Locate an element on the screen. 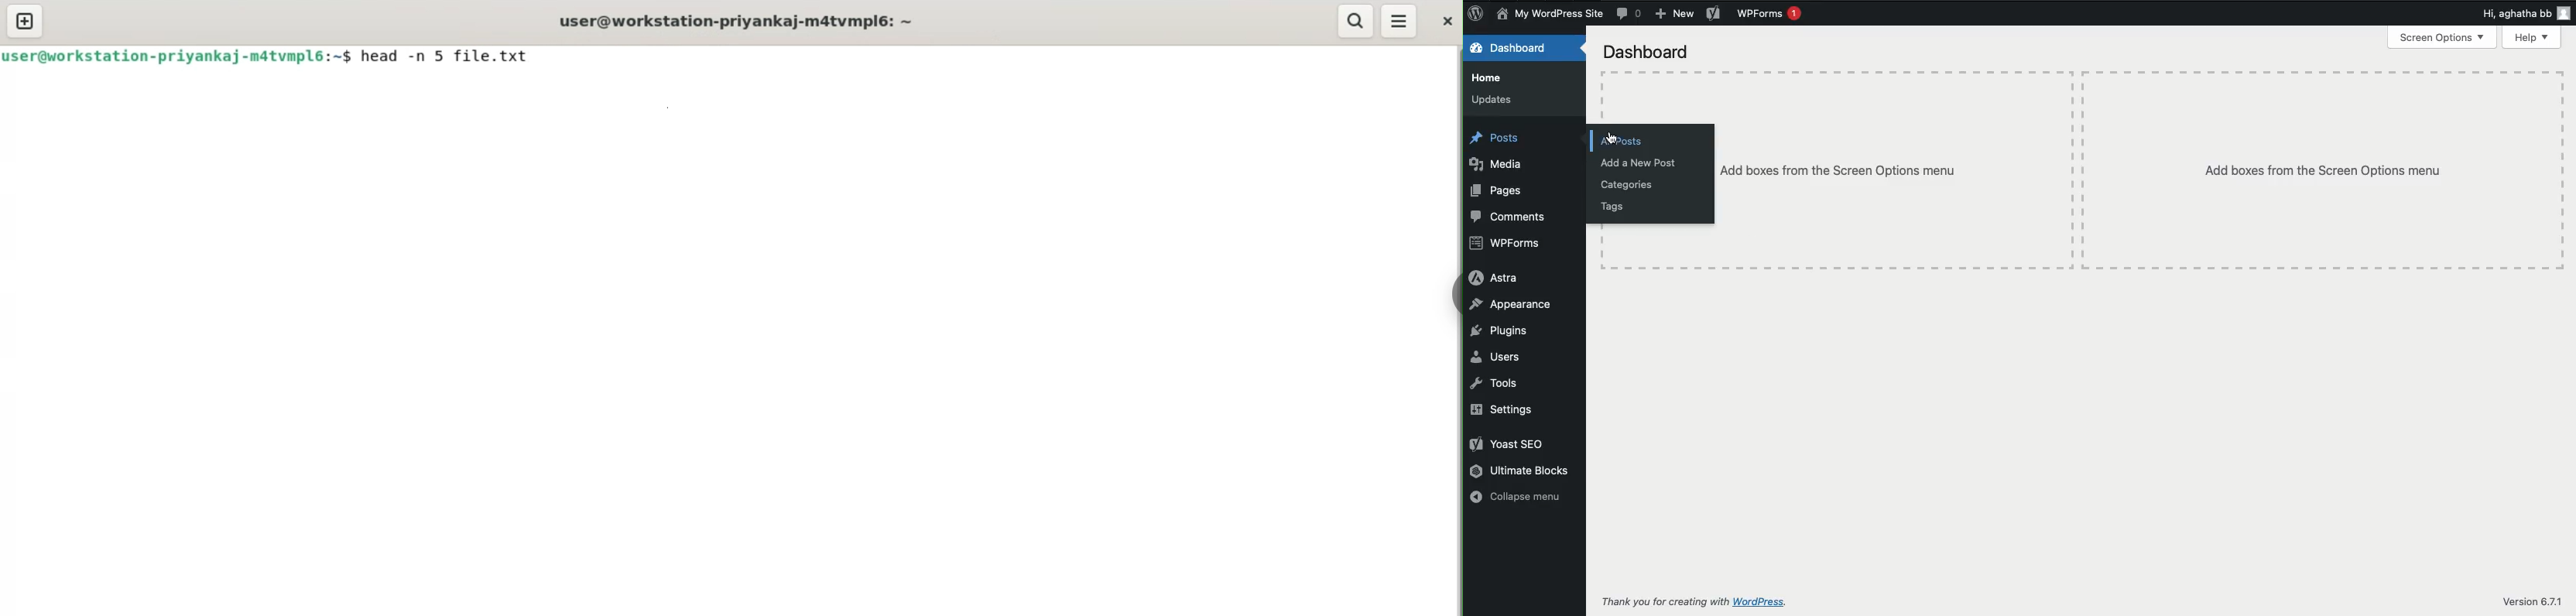 Image resolution: width=2576 pixels, height=616 pixels. Settings is located at coordinates (1509, 412).